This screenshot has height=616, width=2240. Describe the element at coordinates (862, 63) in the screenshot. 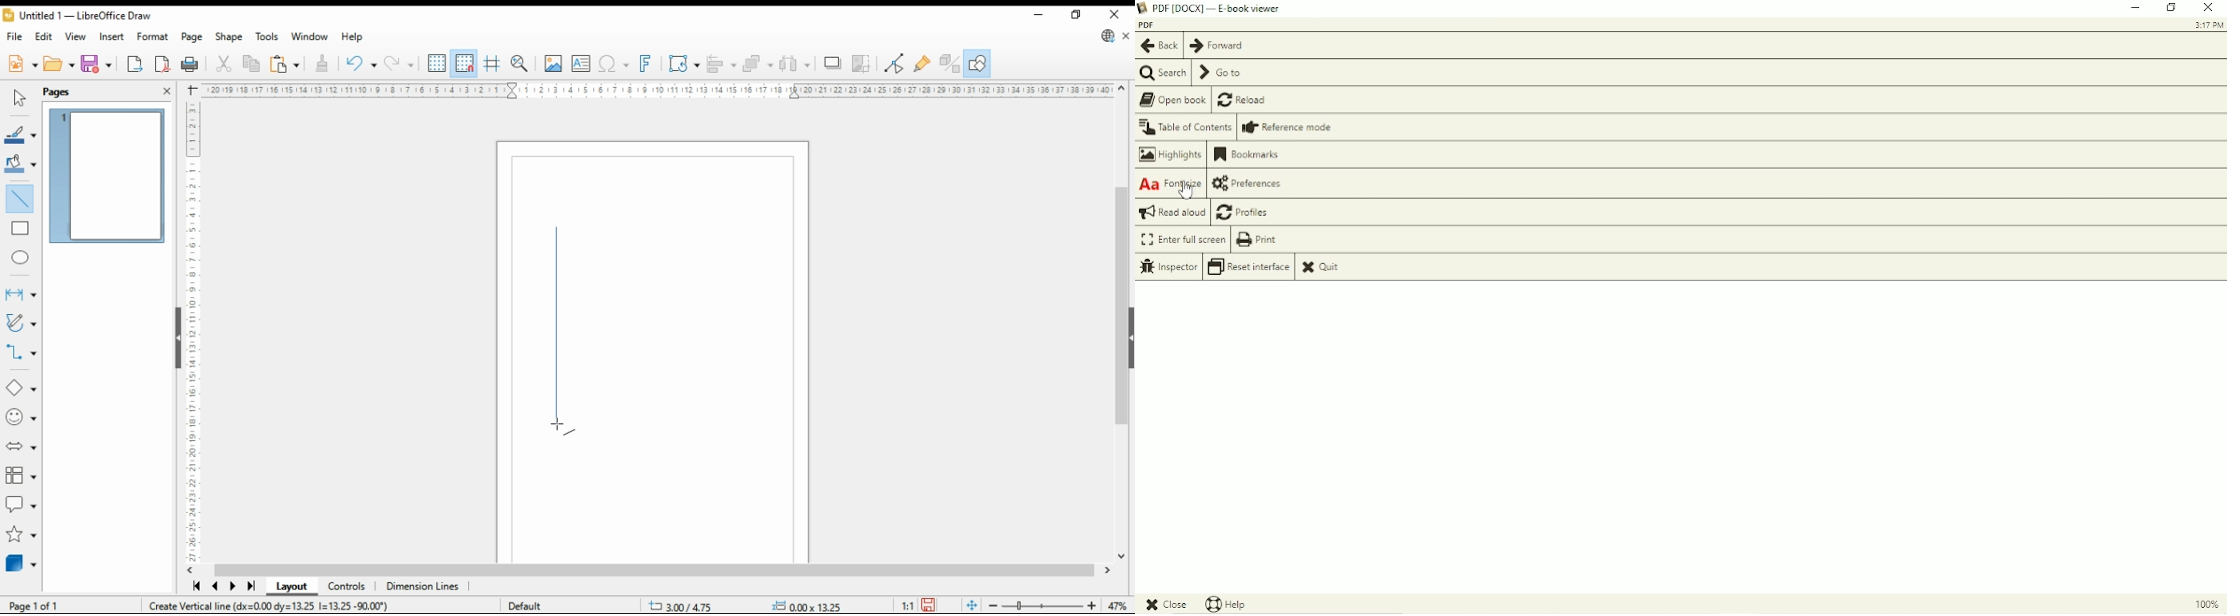

I see `crop` at that location.